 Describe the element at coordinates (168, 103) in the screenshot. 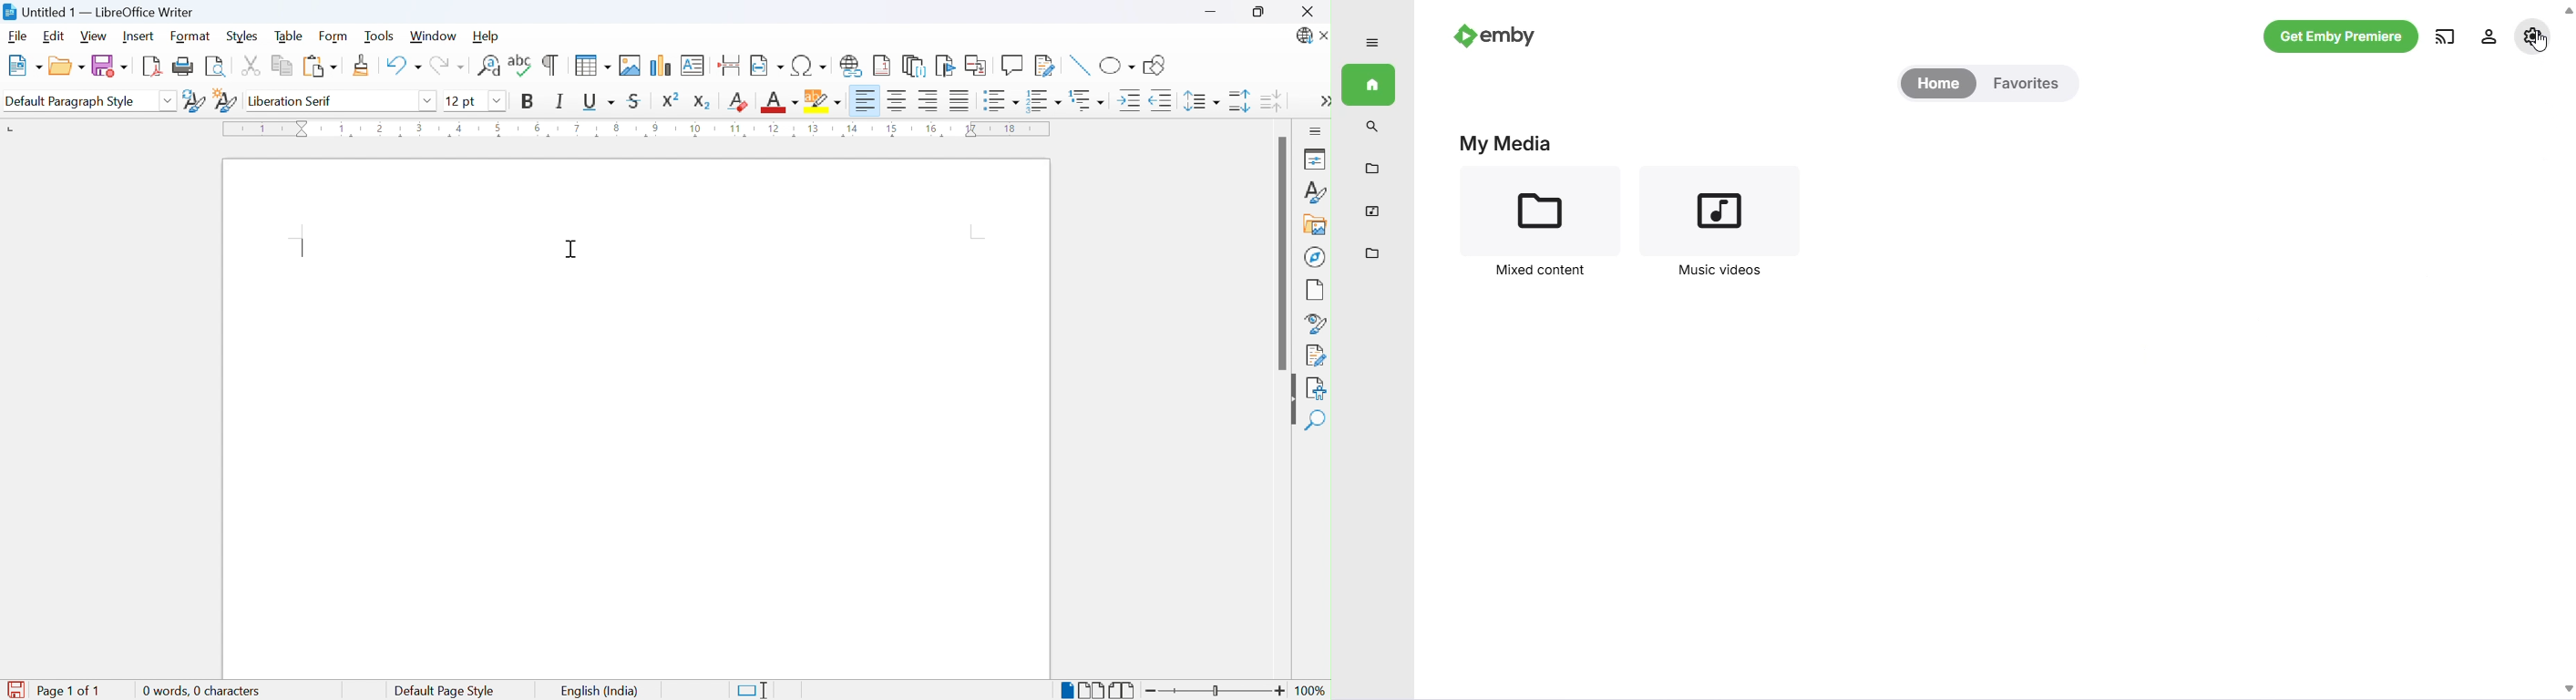

I see `Drop down` at that location.